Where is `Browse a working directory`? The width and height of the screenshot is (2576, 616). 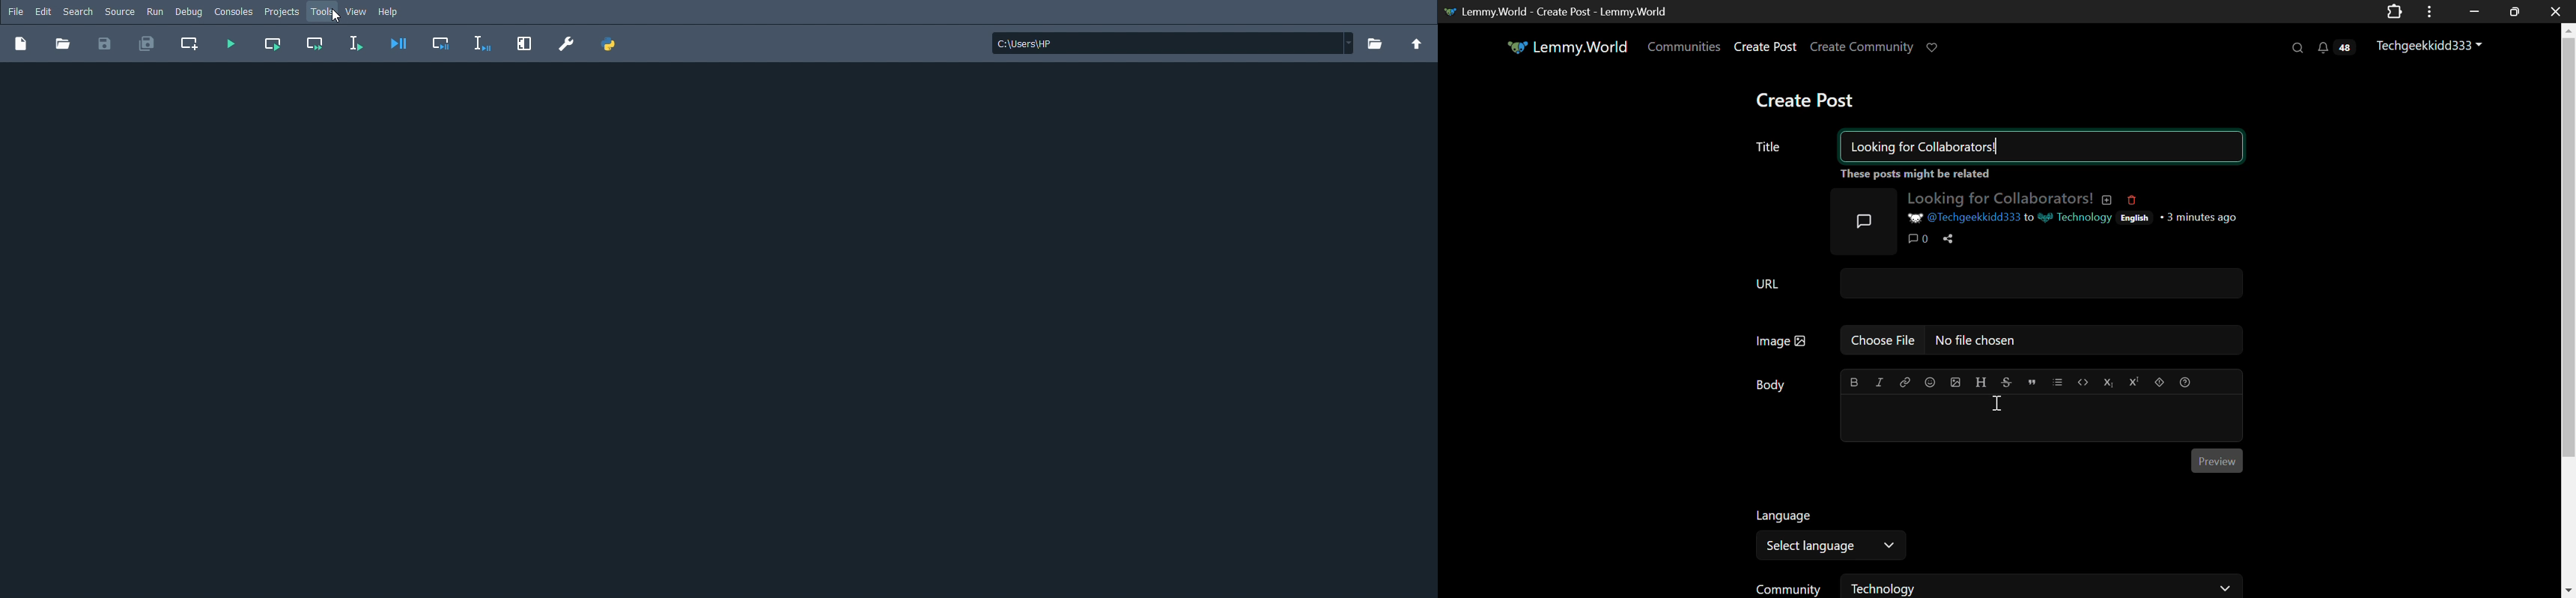 Browse a working directory is located at coordinates (1376, 45).